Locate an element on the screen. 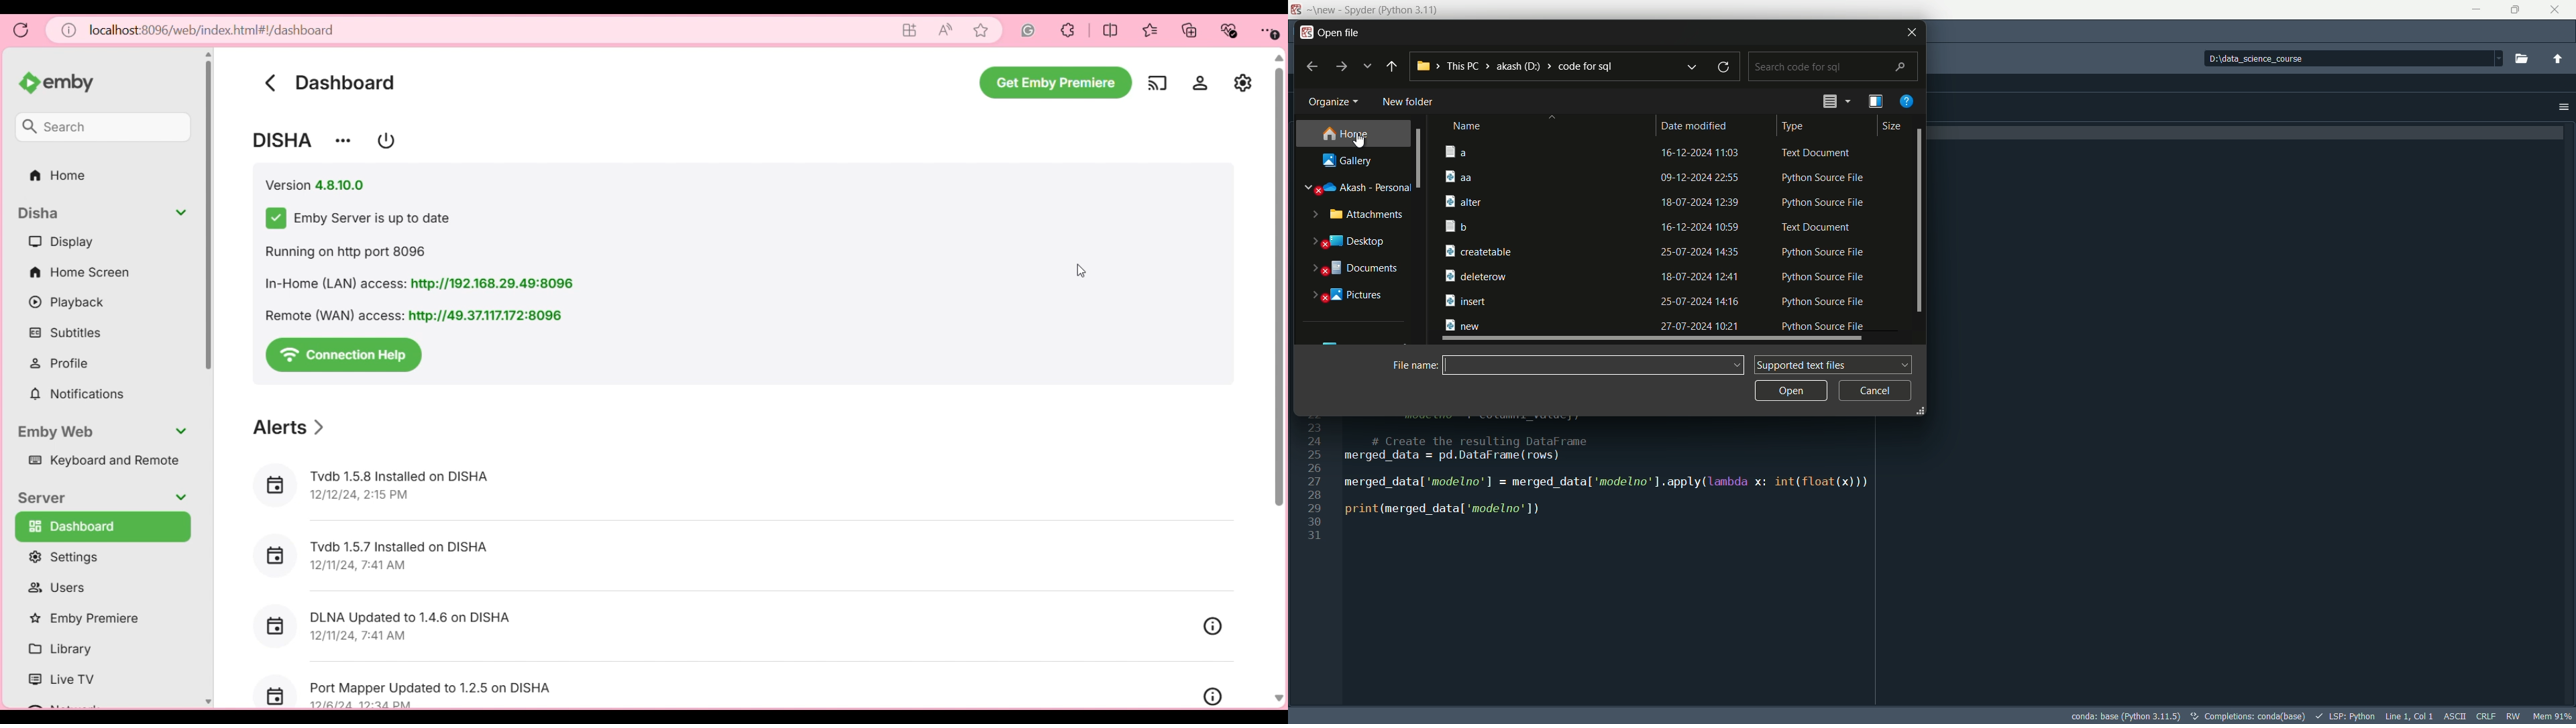 This screenshot has height=728, width=2576. file type is located at coordinates (1825, 325).